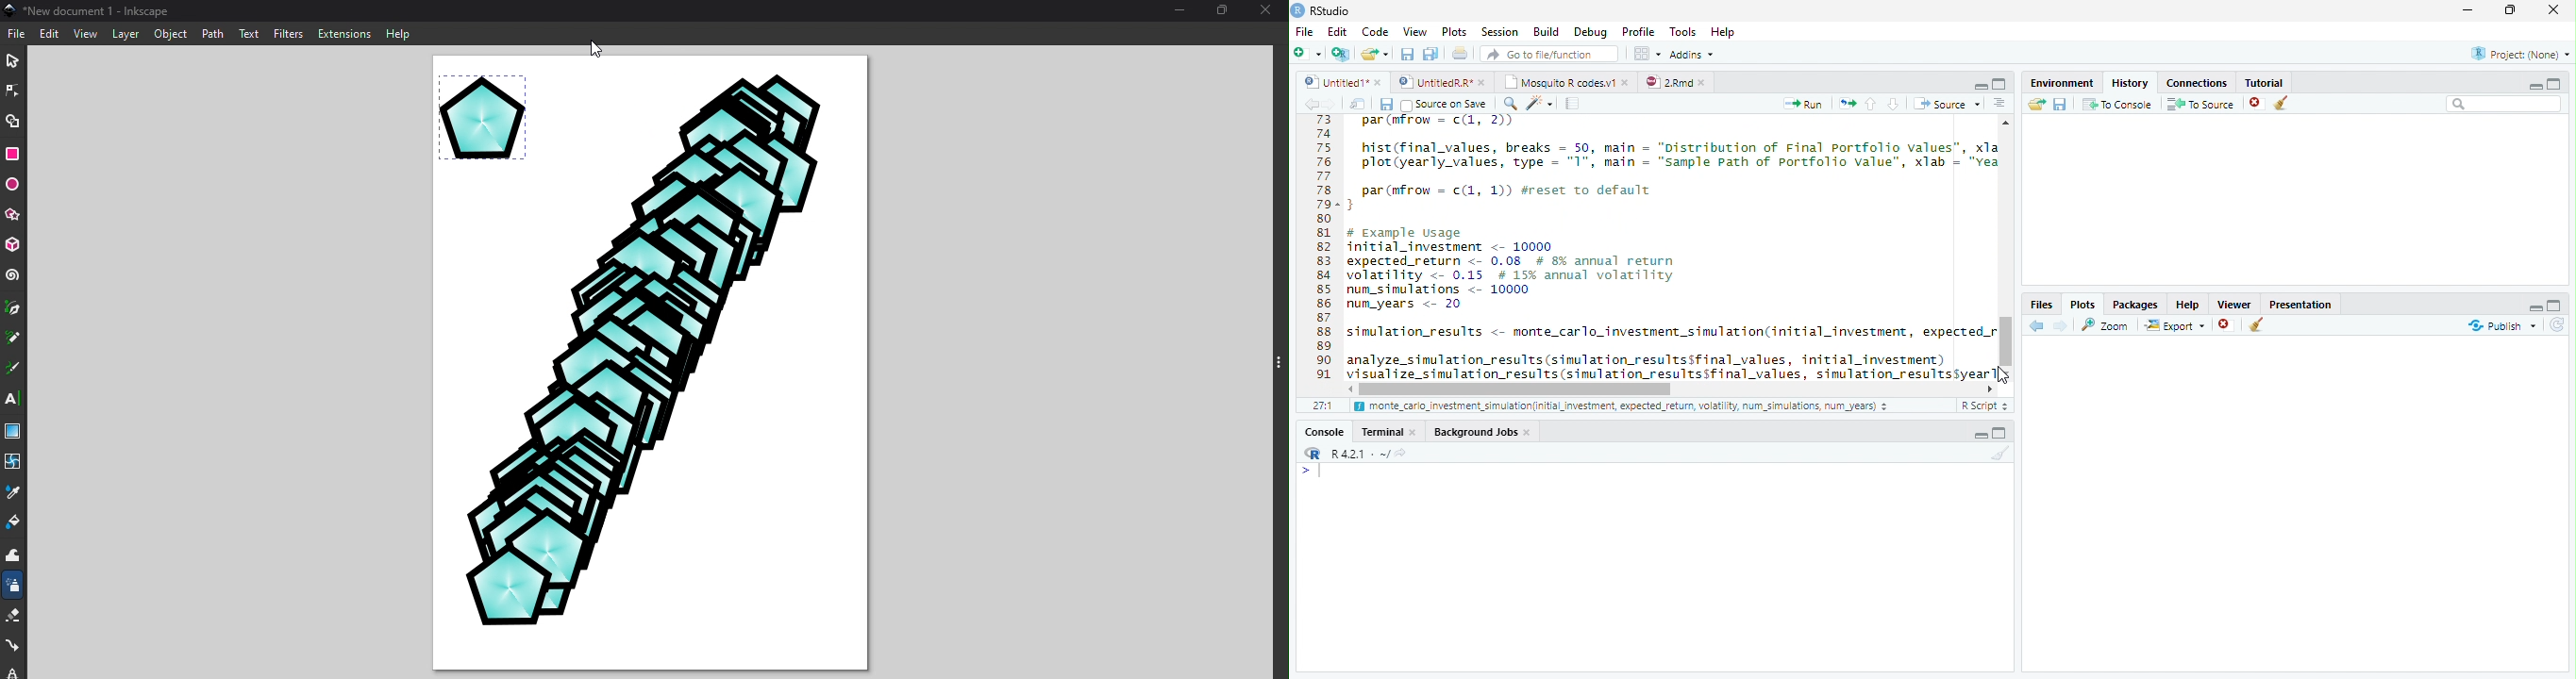  Describe the element at coordinates (2257, 326) in the screenshot. I see `Clear` at that location.